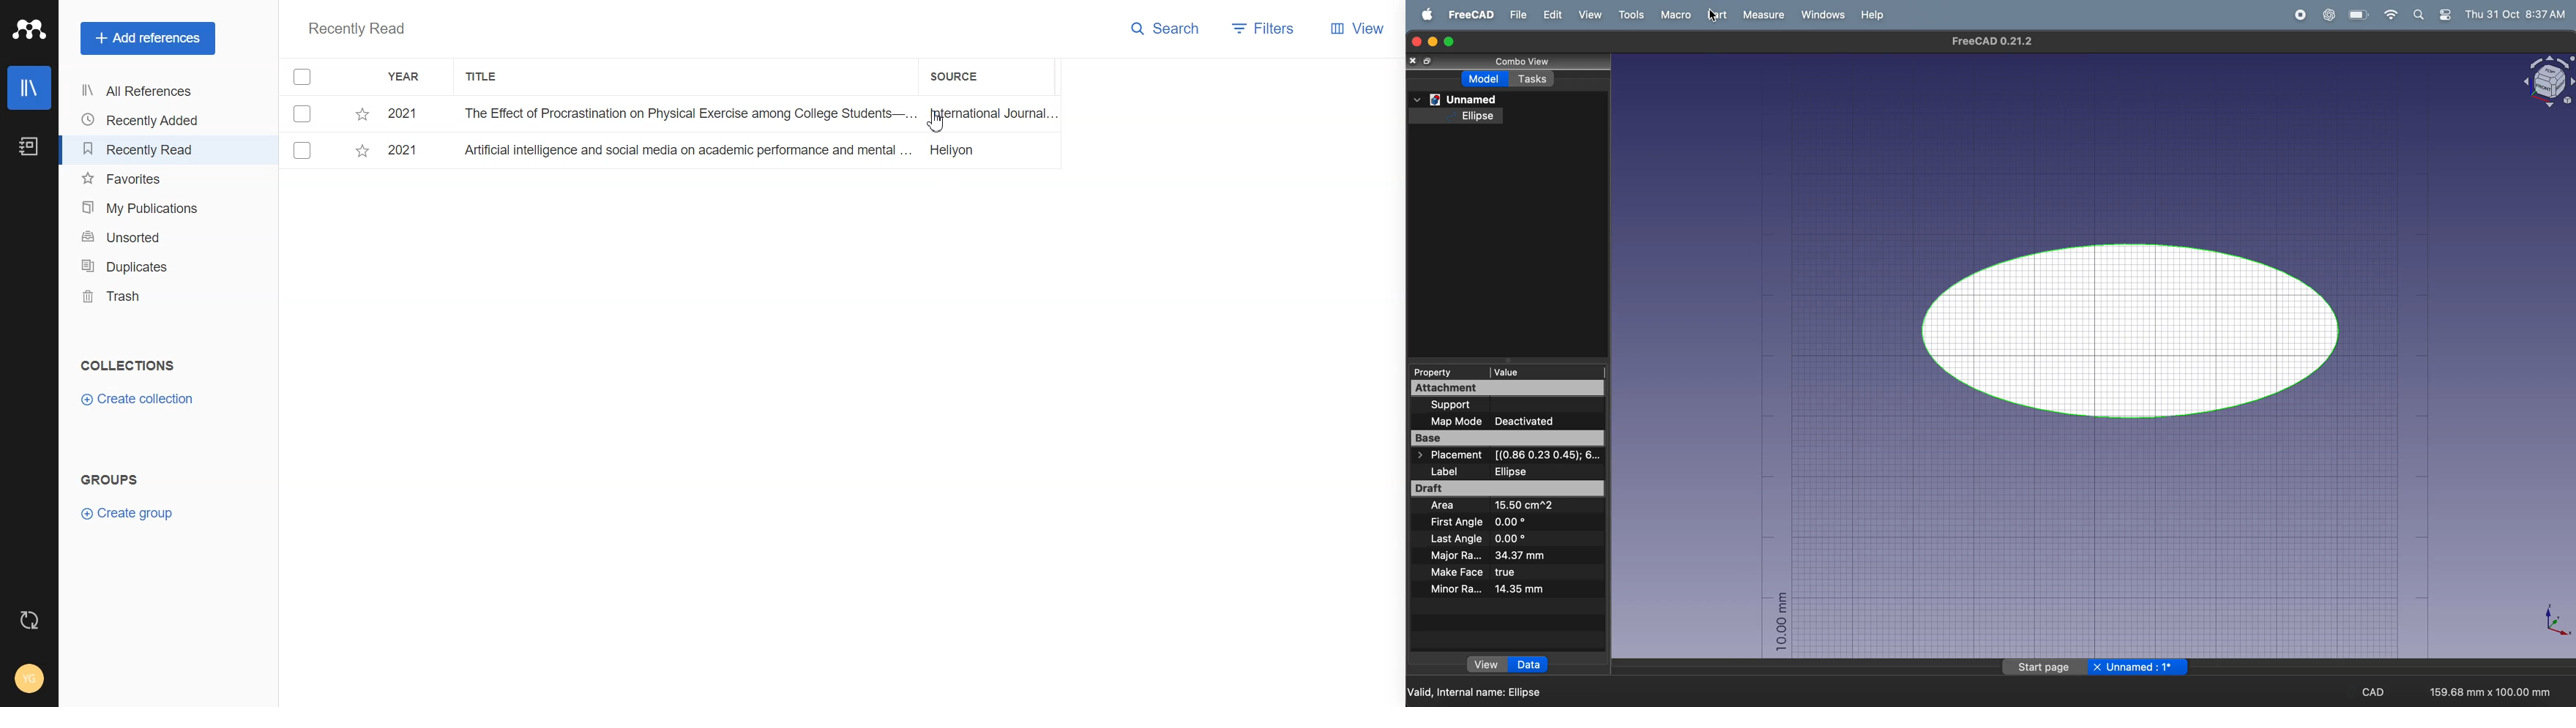 The width and height of the screenshot is (2576, 728). What do you see at coordinates (143, 208) in the screenshot?
I see `My Publications` at bounding box center [143, 208].